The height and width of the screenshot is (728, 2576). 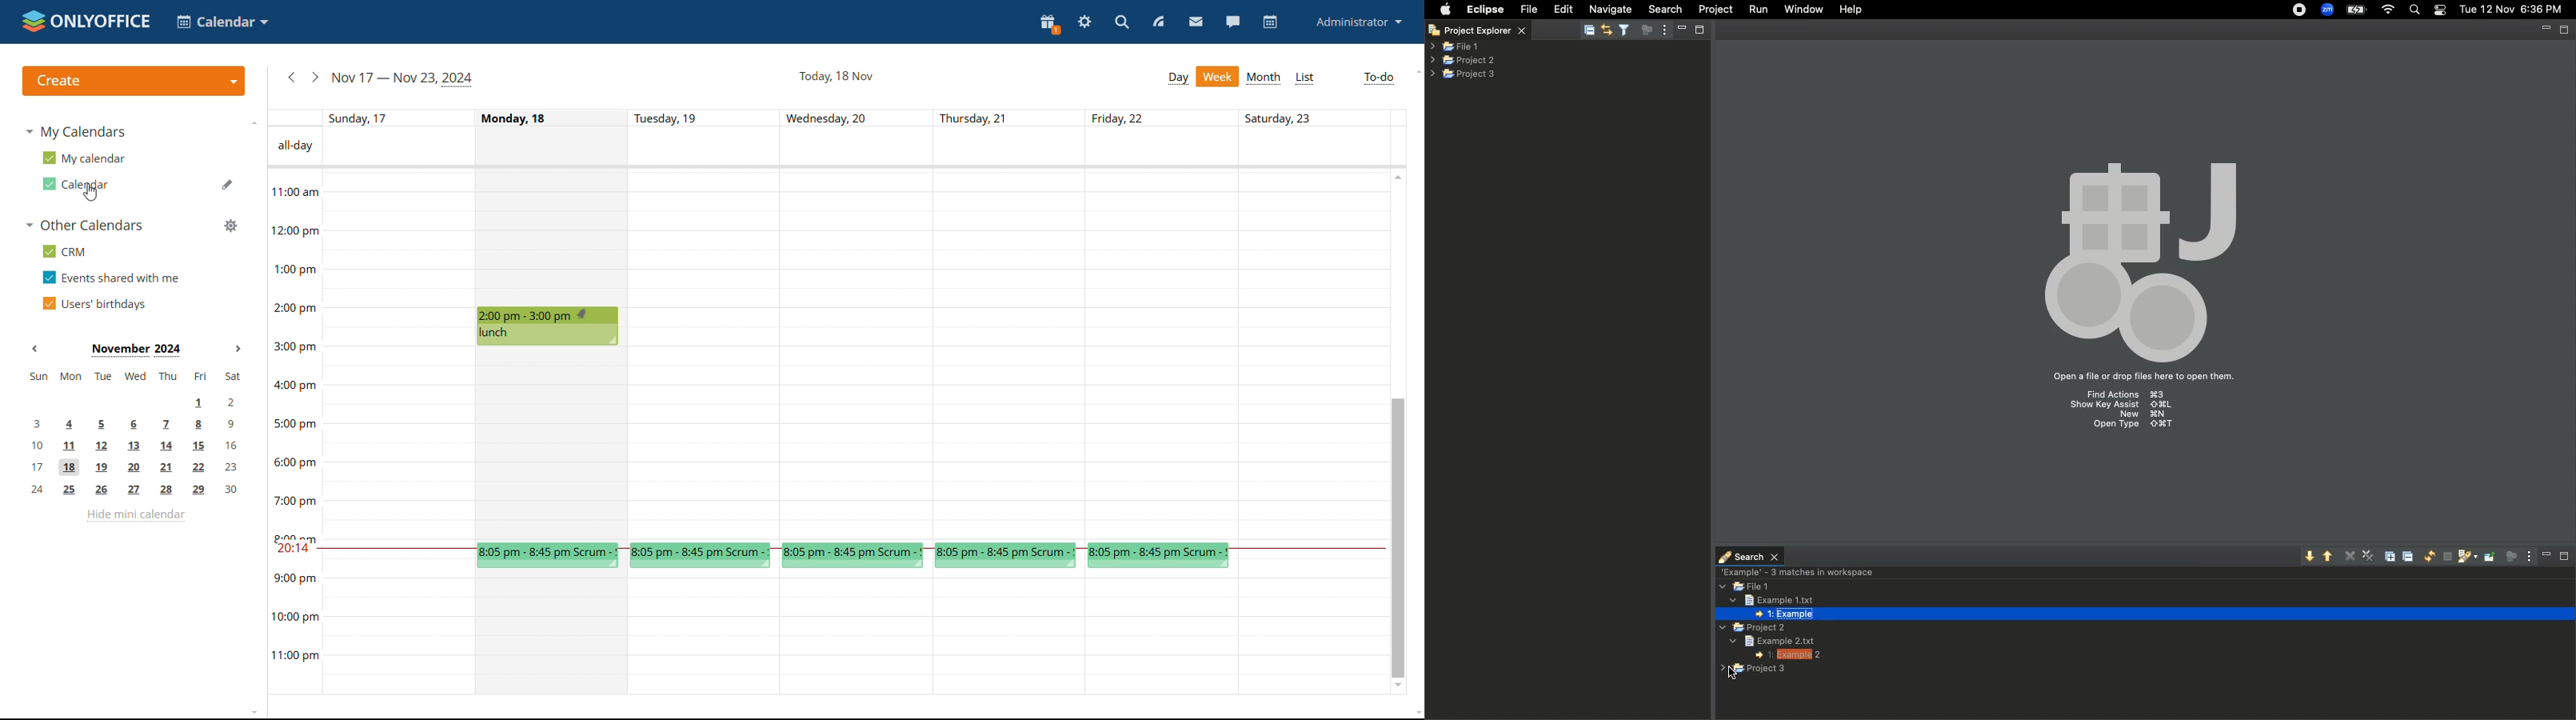 What do you see at coordinates (552, 635) in the screenshot?
I see `Monday` at bounding box center [552, 635].